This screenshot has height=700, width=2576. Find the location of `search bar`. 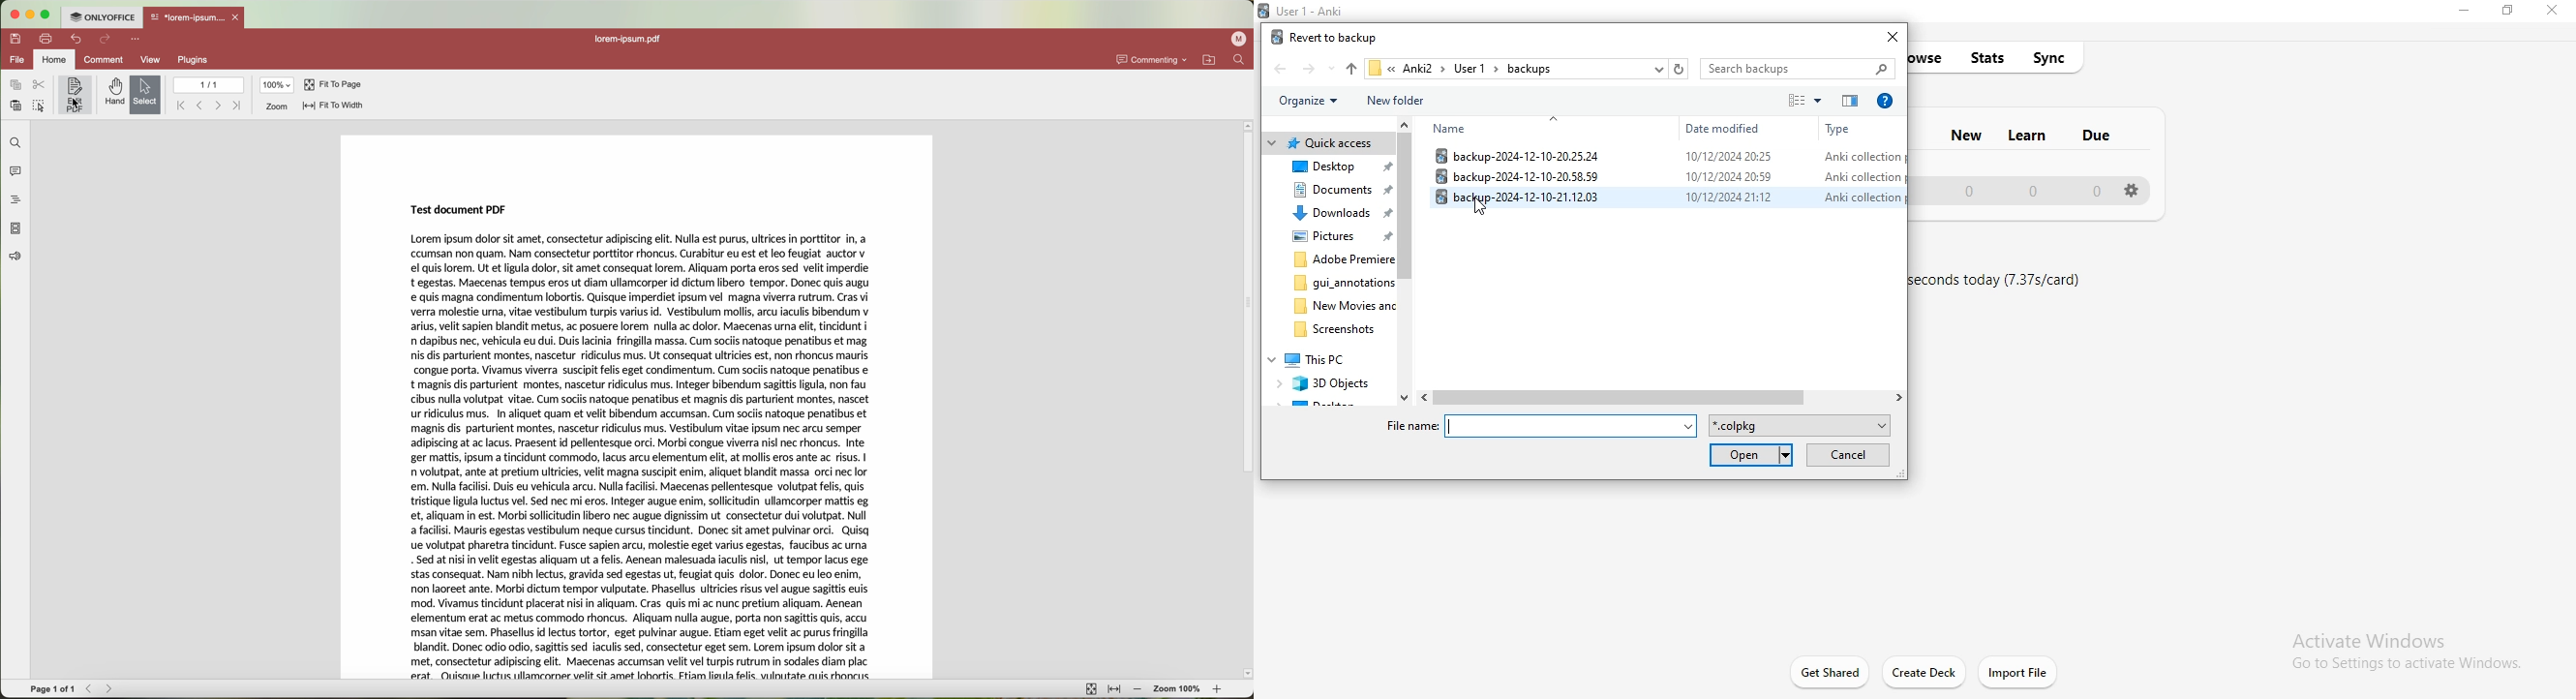

search bar is located at coordinates (1798, 68).